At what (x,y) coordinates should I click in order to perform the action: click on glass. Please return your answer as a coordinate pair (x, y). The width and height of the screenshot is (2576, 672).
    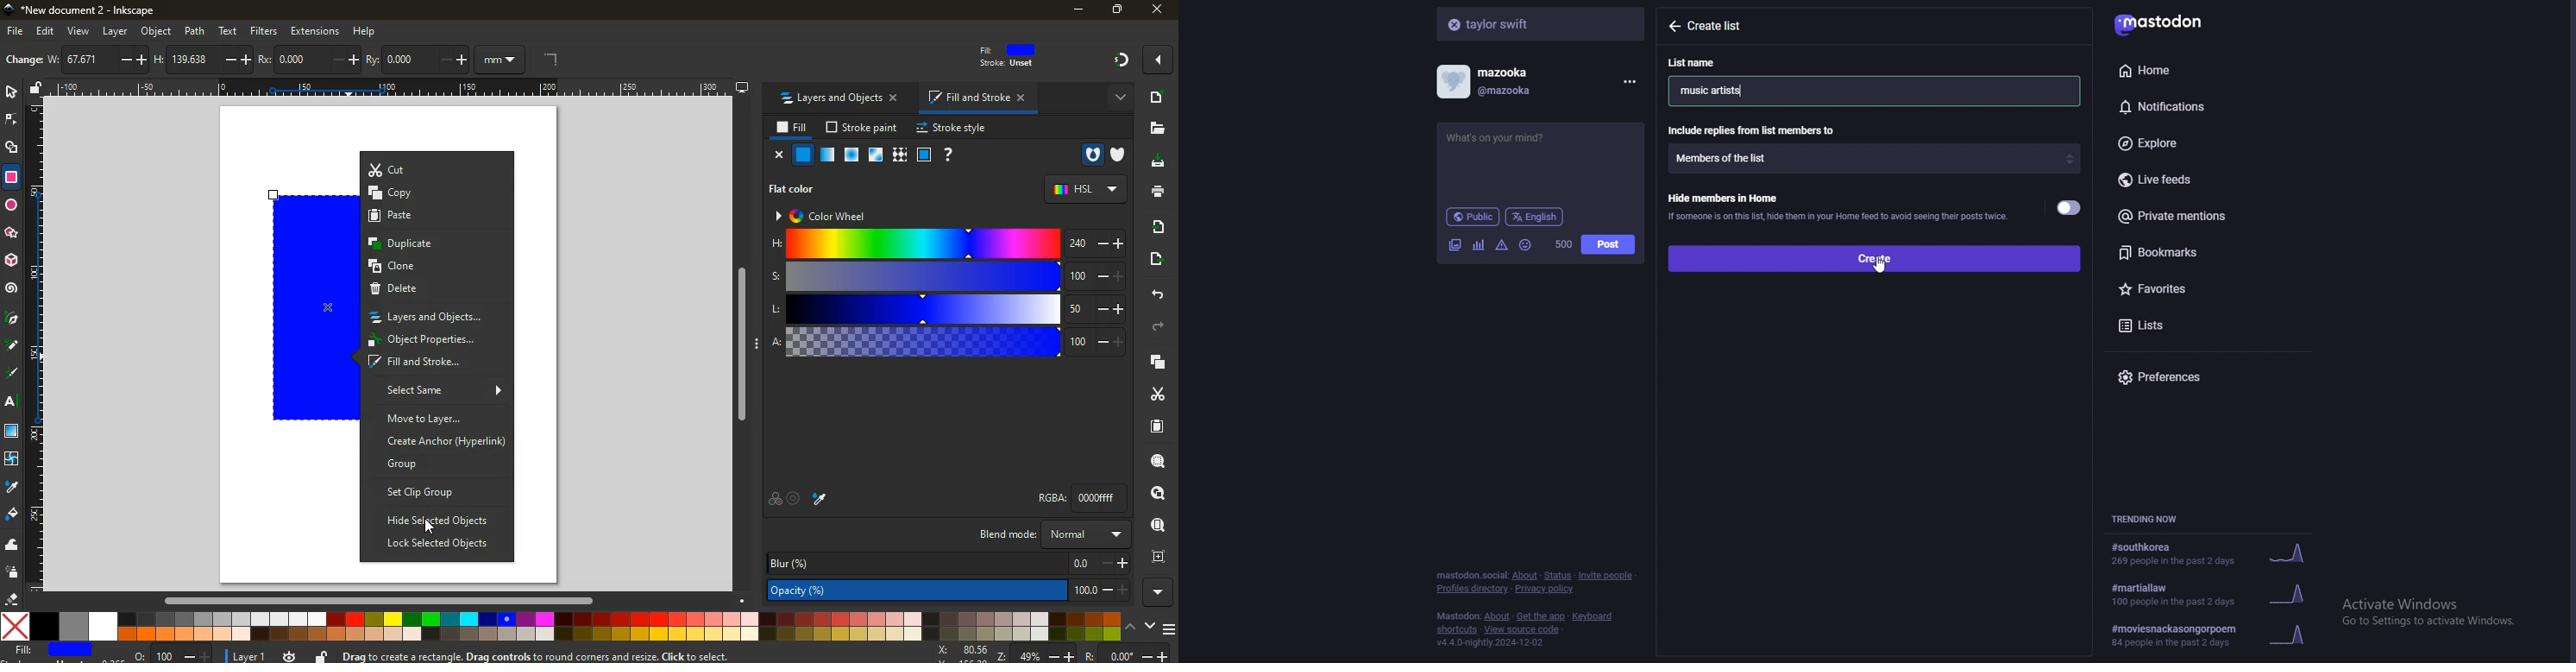
    Looking at the image, I should click on (923, 155).